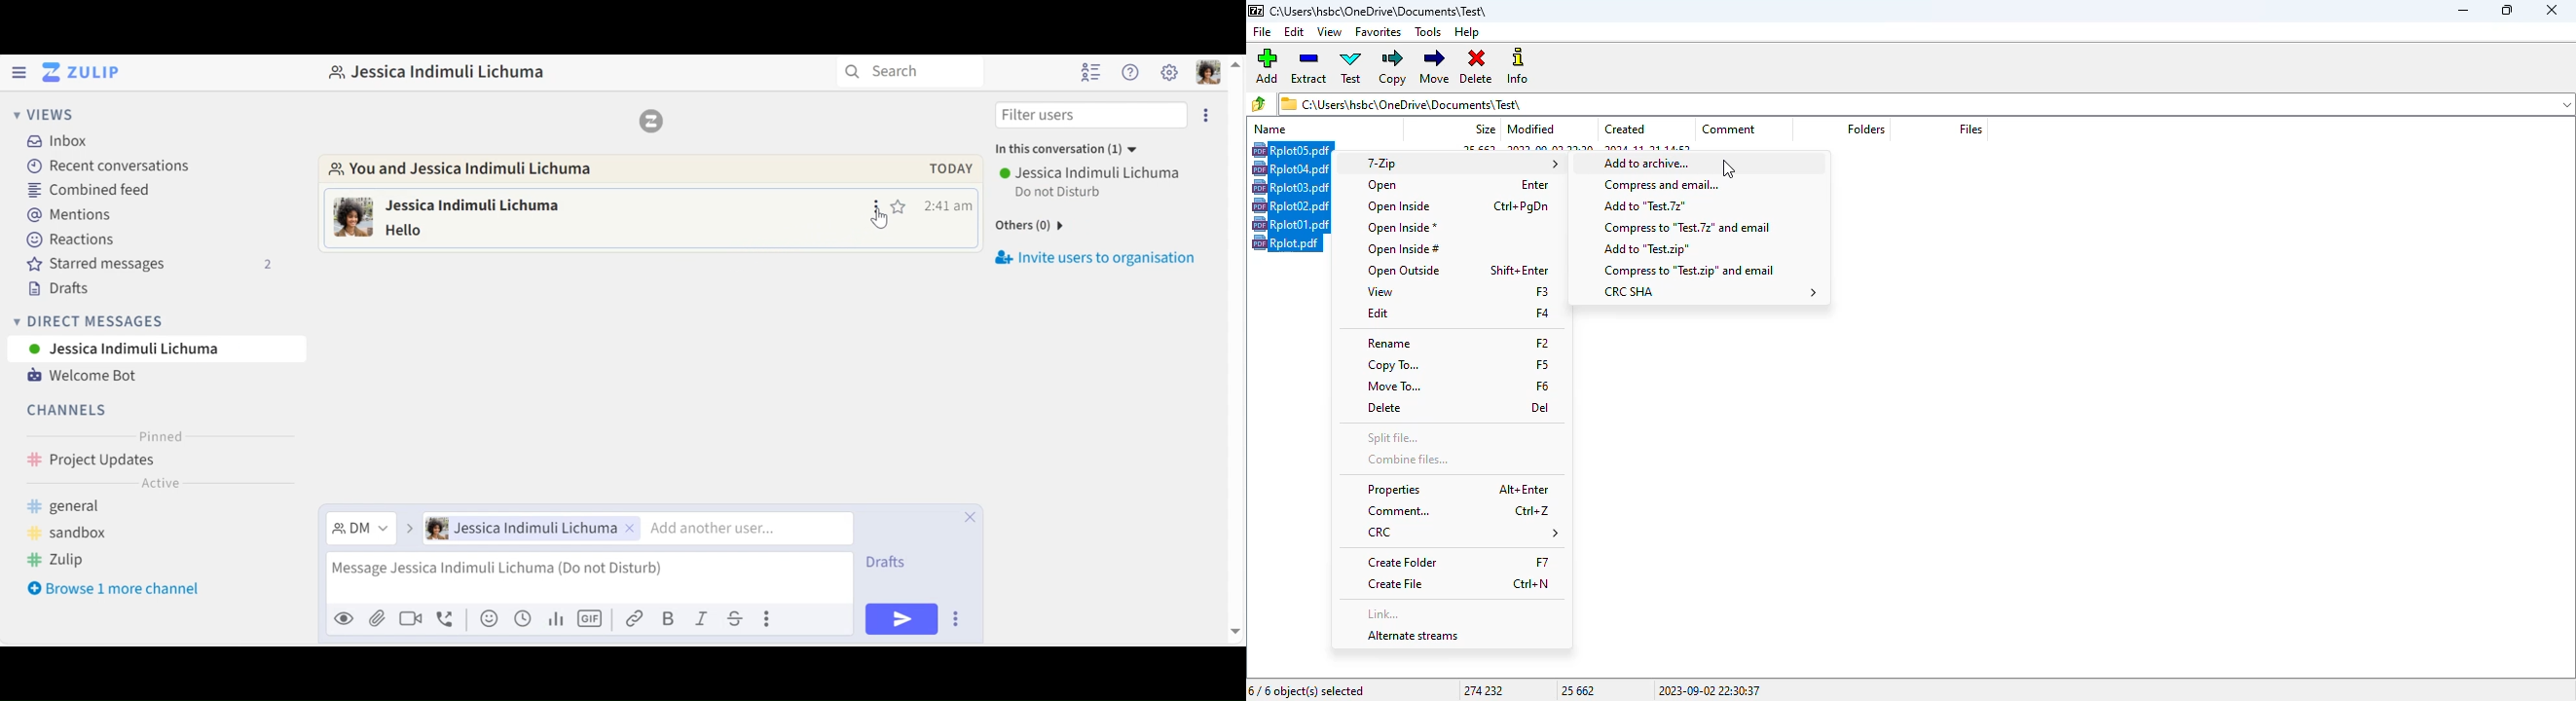 The width and height of the screenshot is (2576, 728). Describe the element at coordinates (1092, 114) in the screenshot. I see `Filter users` at that location.